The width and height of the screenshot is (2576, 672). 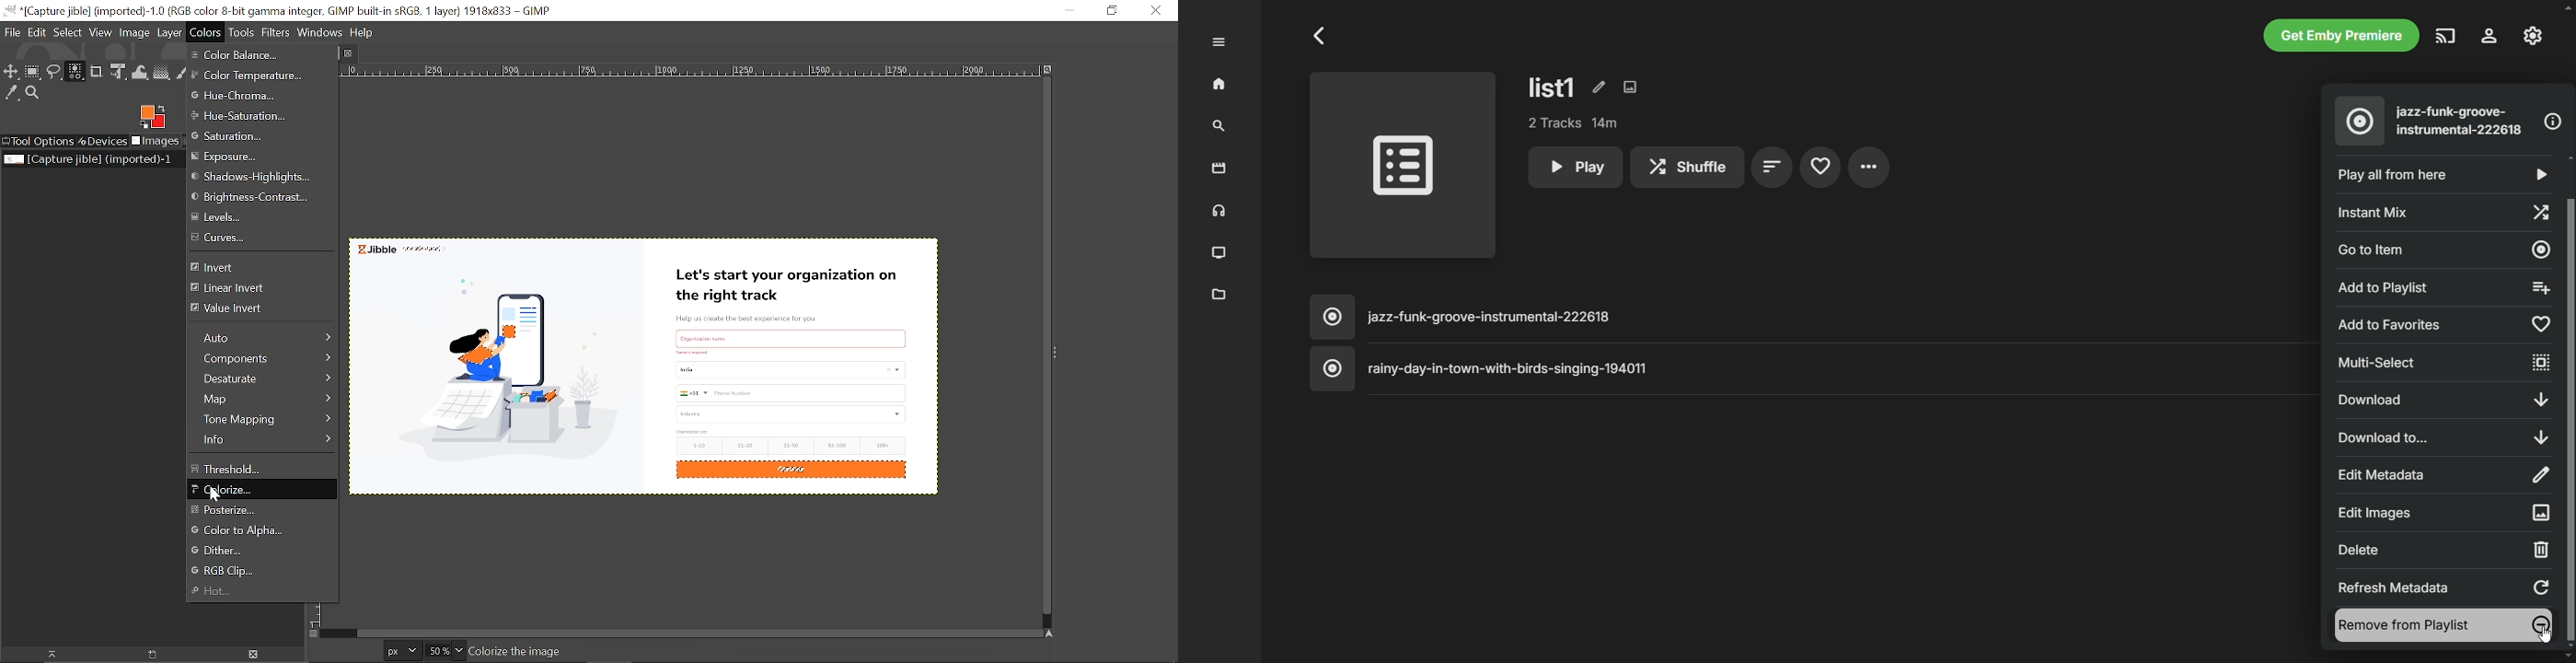 What do you see at coordinates (265, 571) in the screenshot?
I see `RGB clip` at bounding box center [265, 571].